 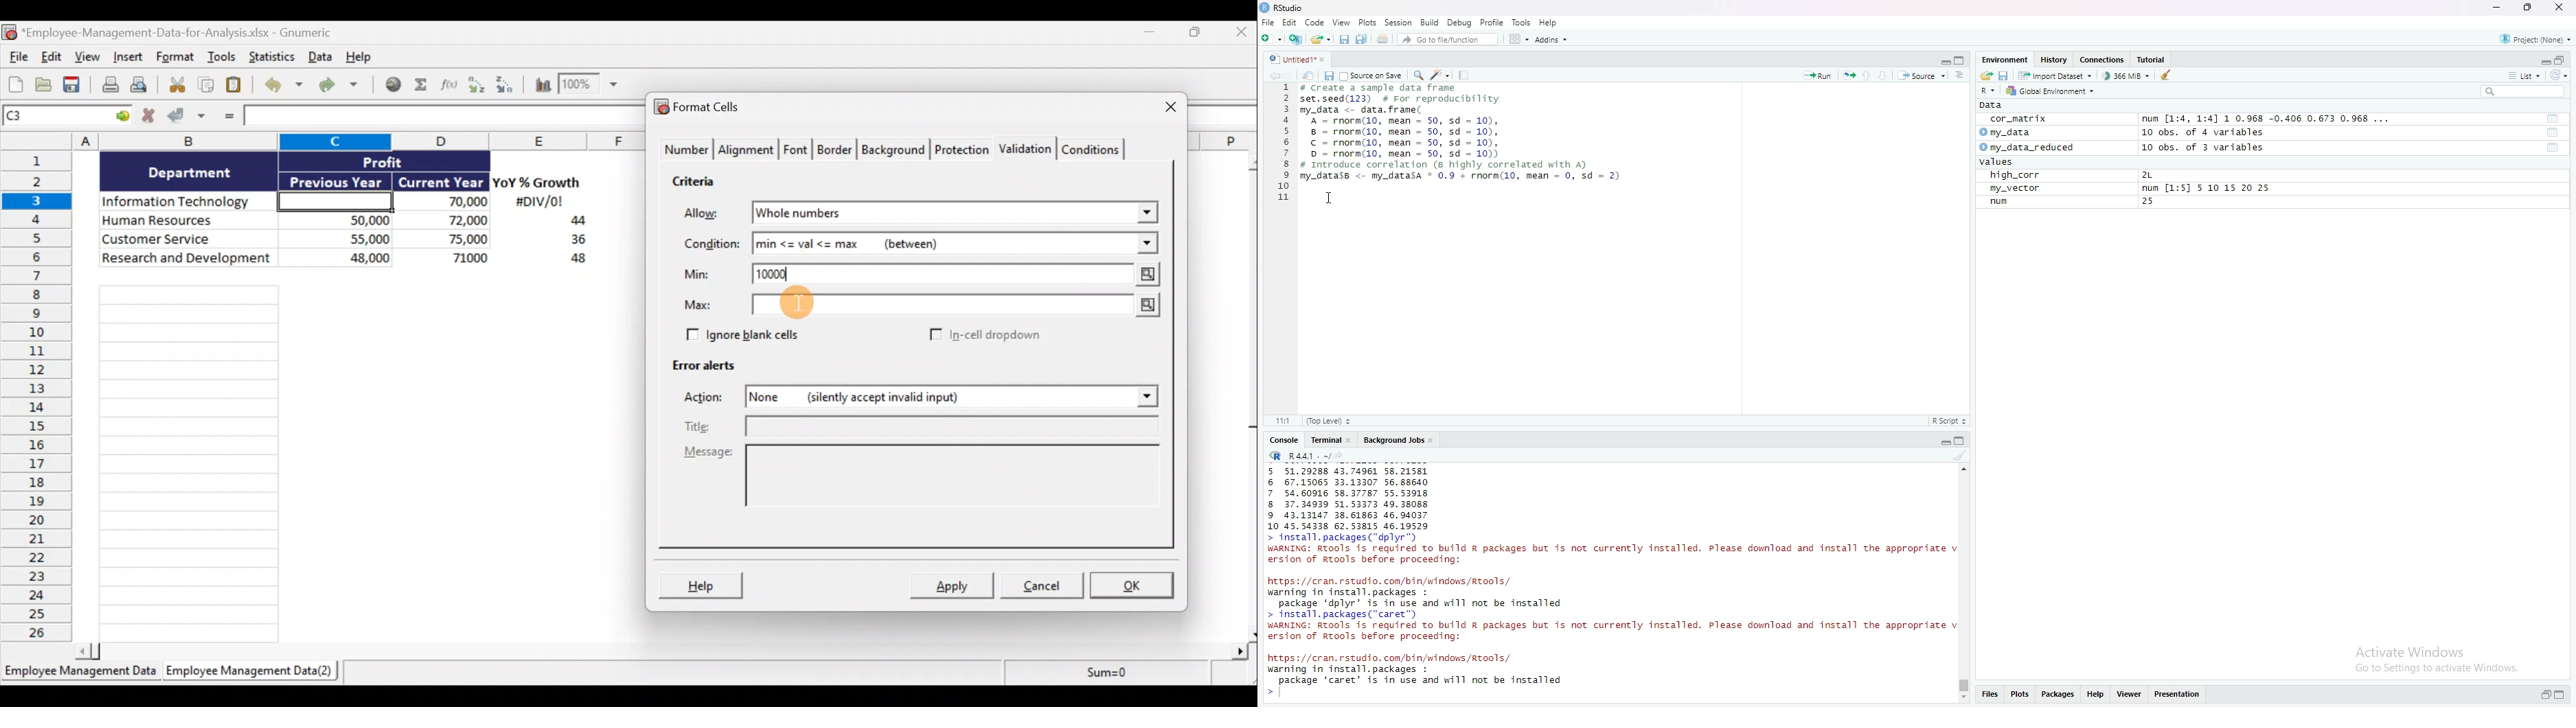 What do you see at coordinates (227, 118) in the screenshot?
I see `Enter formula` at bounding box center [227, 118].